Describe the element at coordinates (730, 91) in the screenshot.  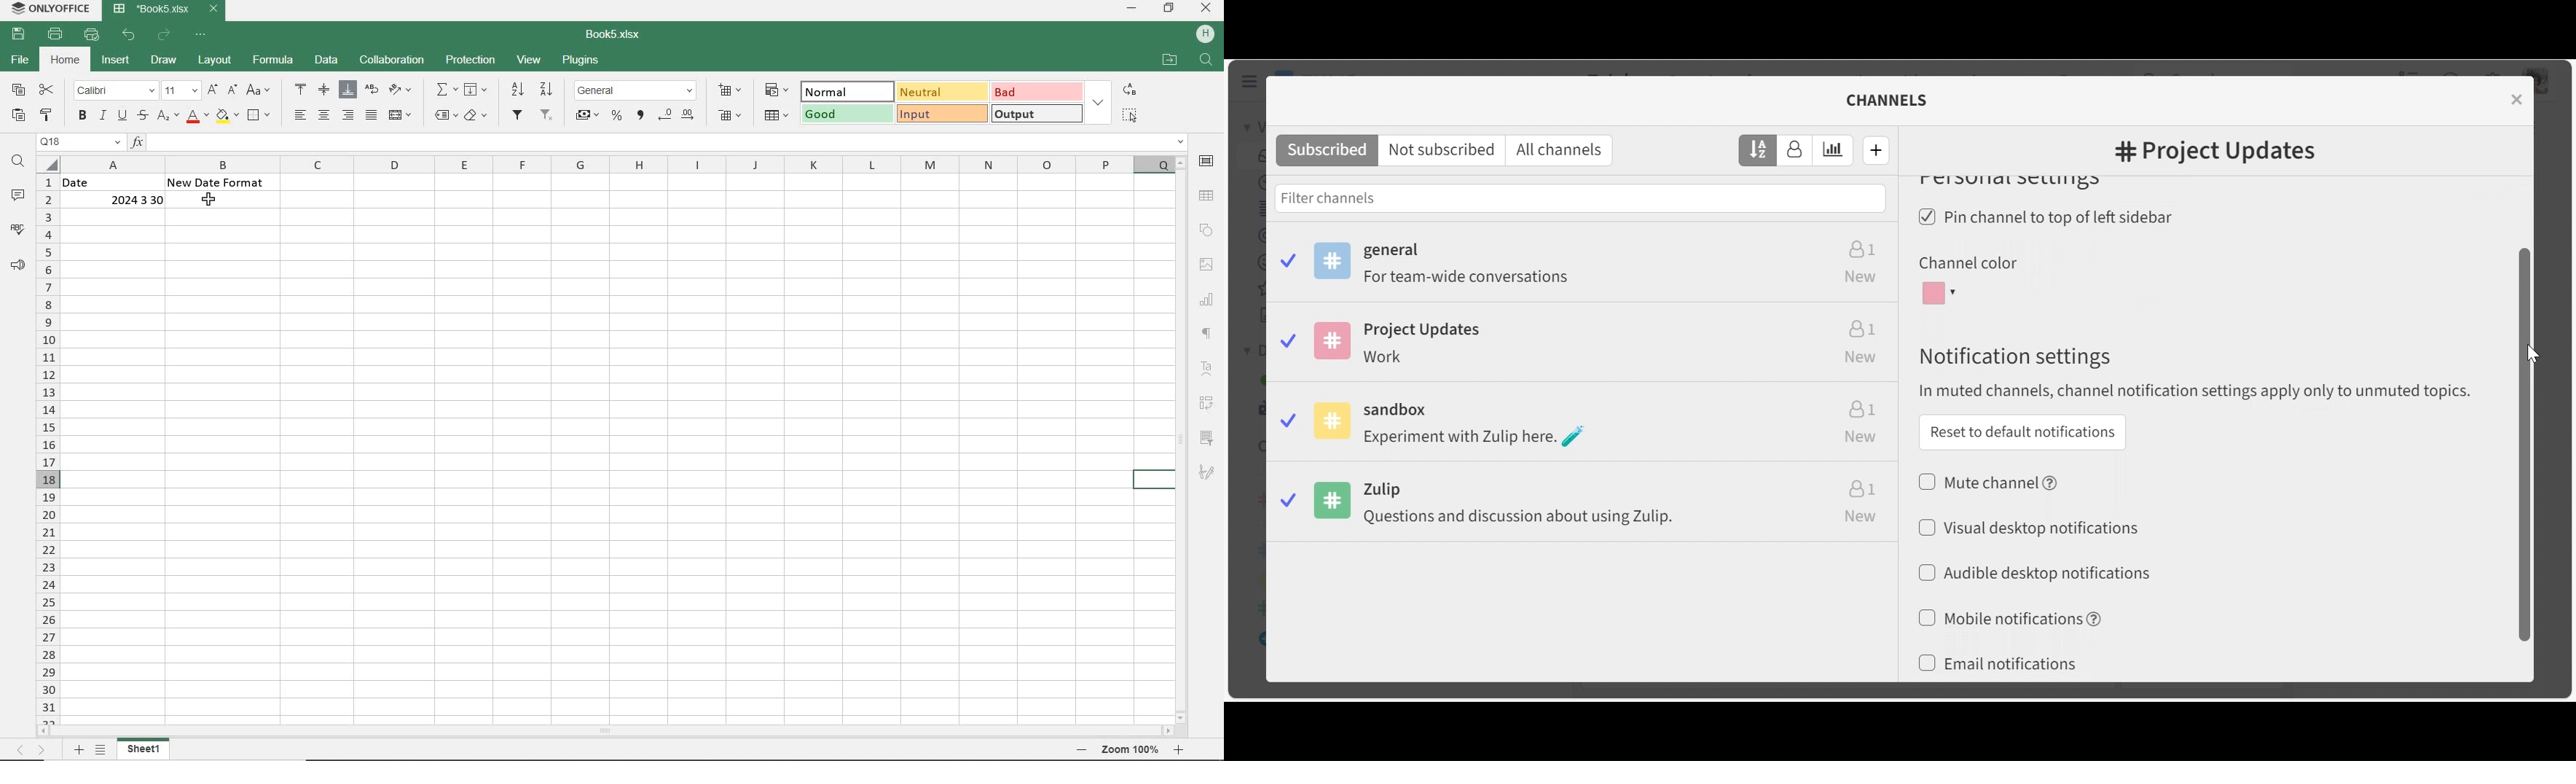
I see `INSERT CELLS` at that location.